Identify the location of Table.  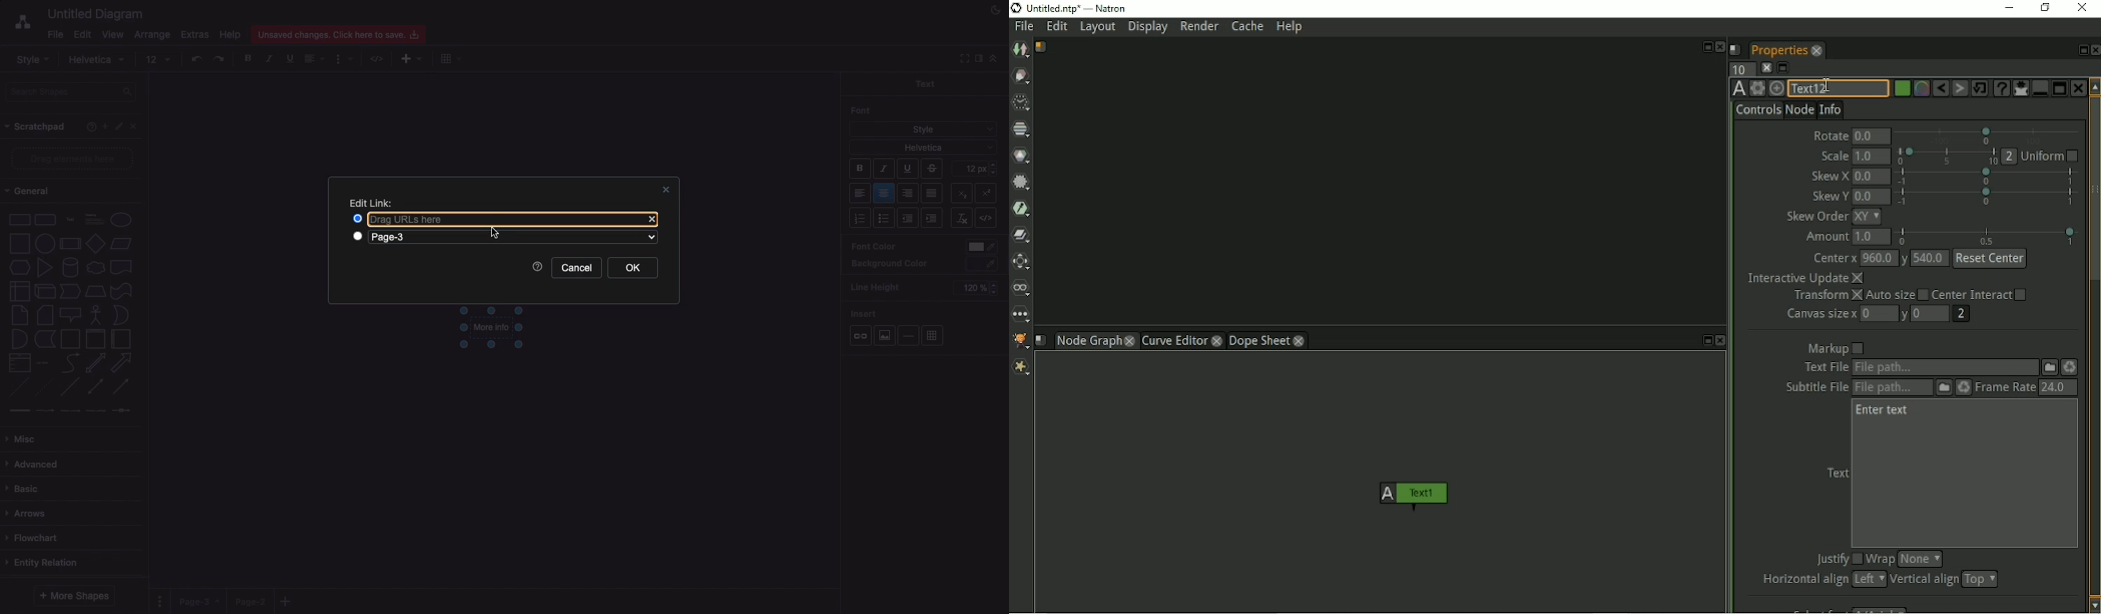
(933, 336).